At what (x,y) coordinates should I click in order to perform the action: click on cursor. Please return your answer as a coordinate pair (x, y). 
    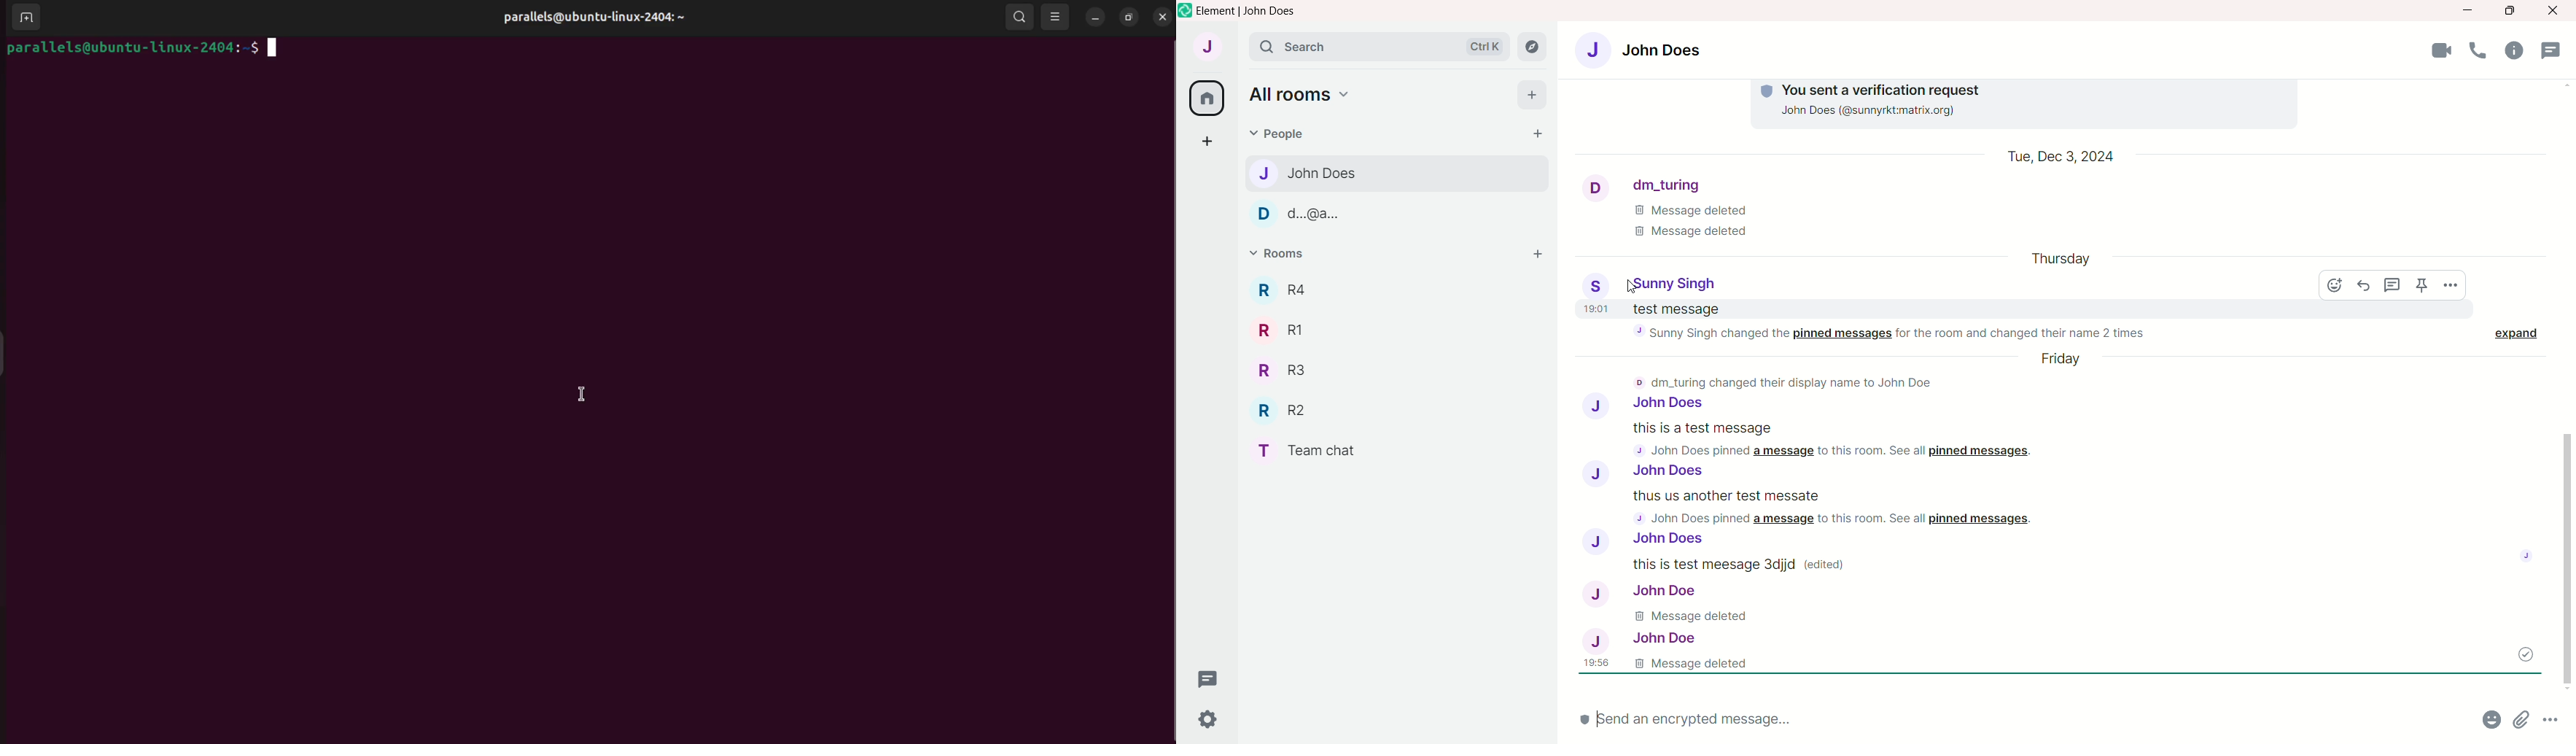
    Looking at the image, I should click on (1630, 284).